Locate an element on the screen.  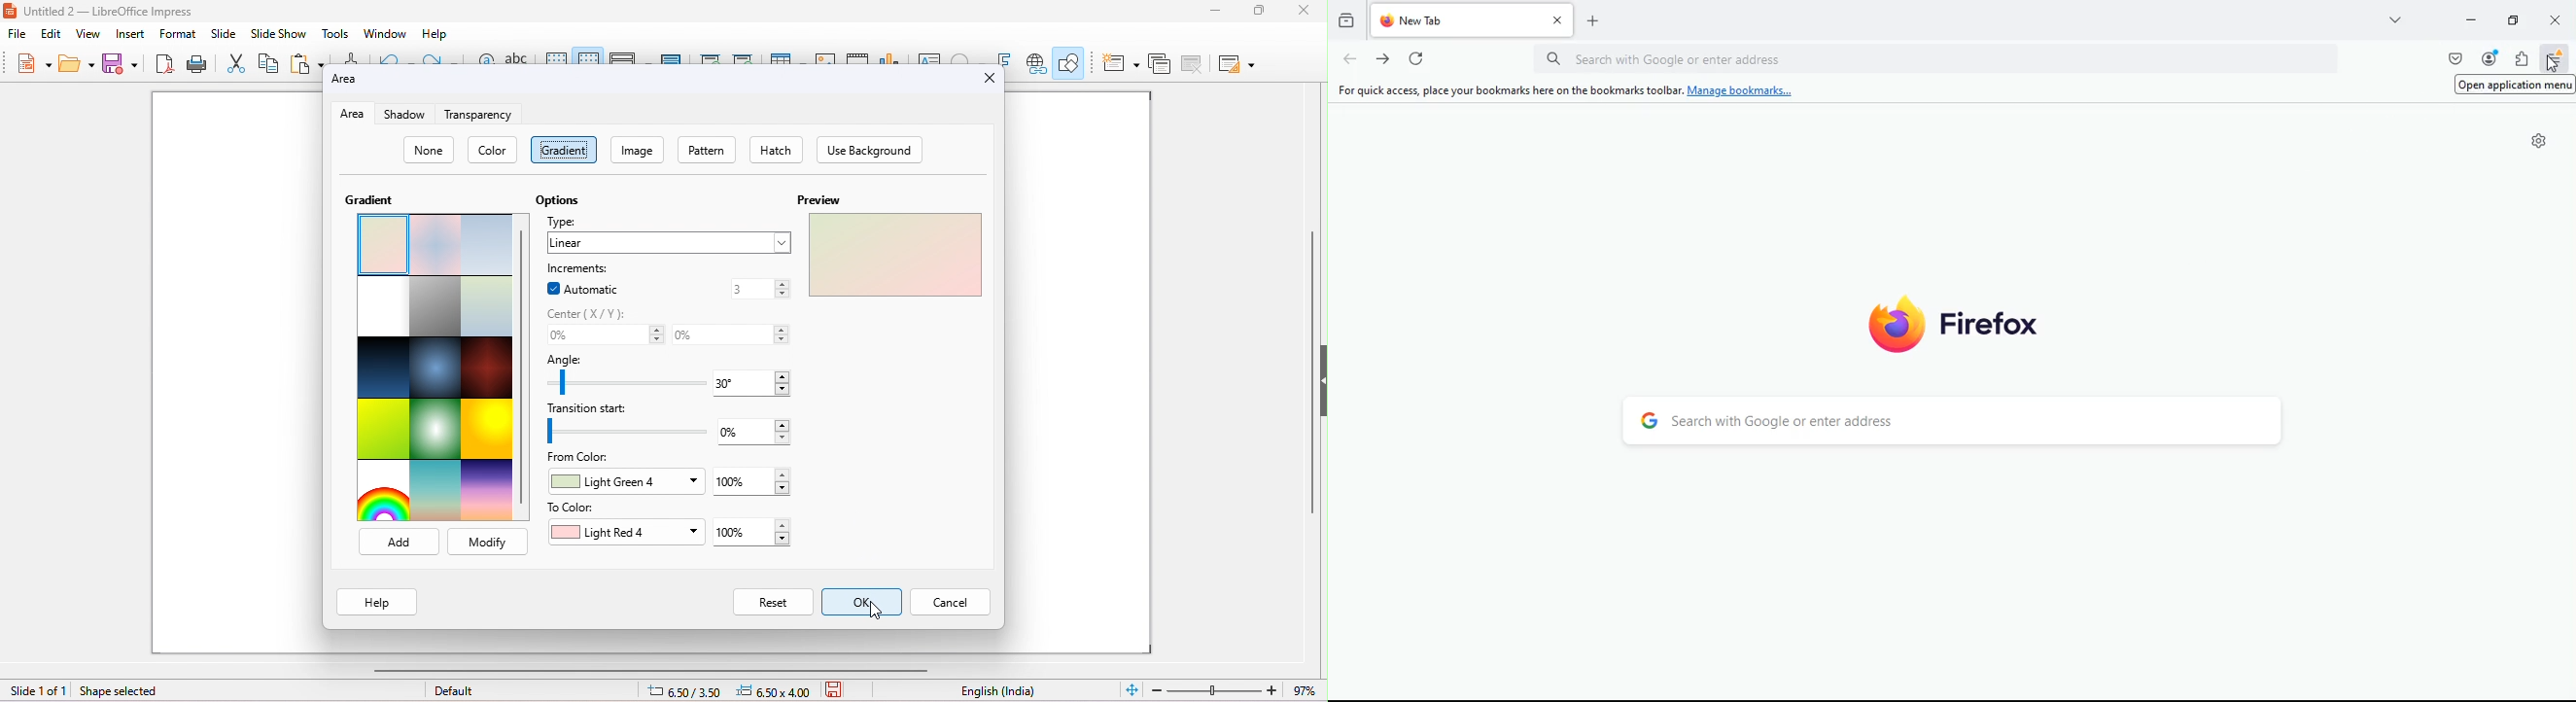
cancel is located at coordinates (952, 602).